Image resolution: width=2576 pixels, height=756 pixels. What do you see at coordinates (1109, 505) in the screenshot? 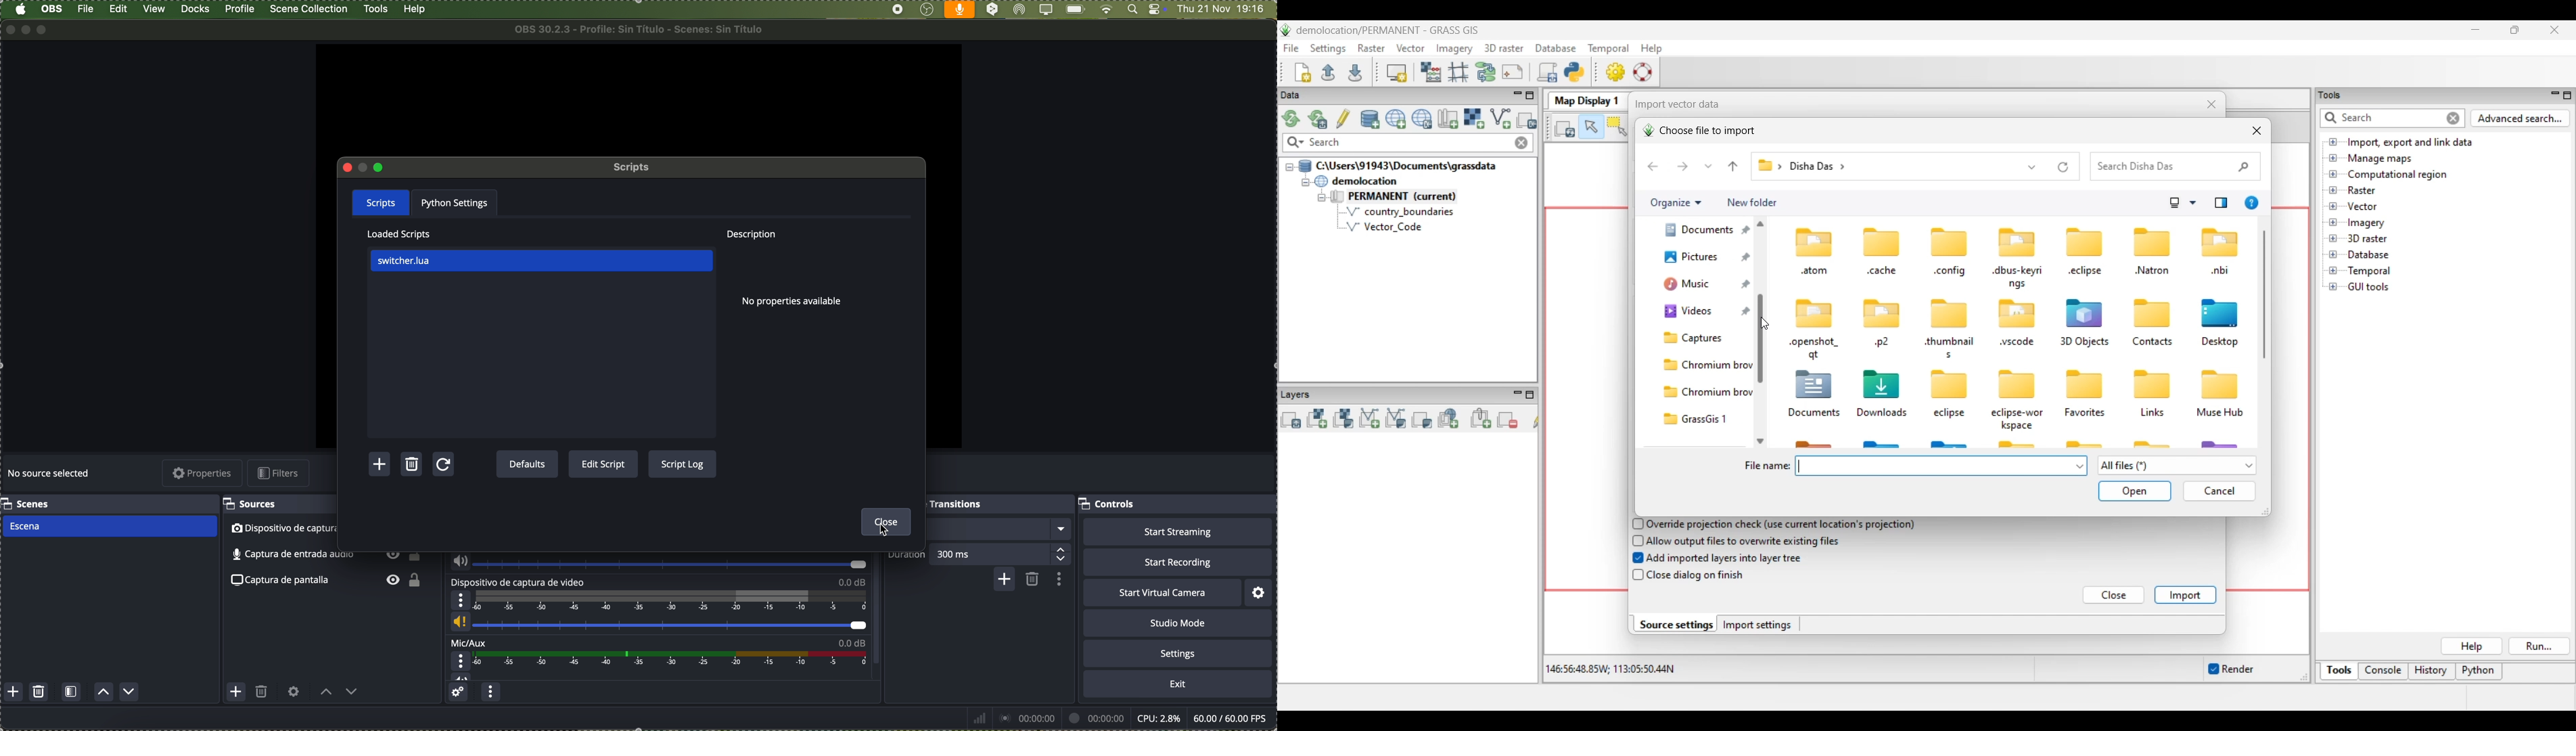
I see `controls` at bounding box center [1109, 505].